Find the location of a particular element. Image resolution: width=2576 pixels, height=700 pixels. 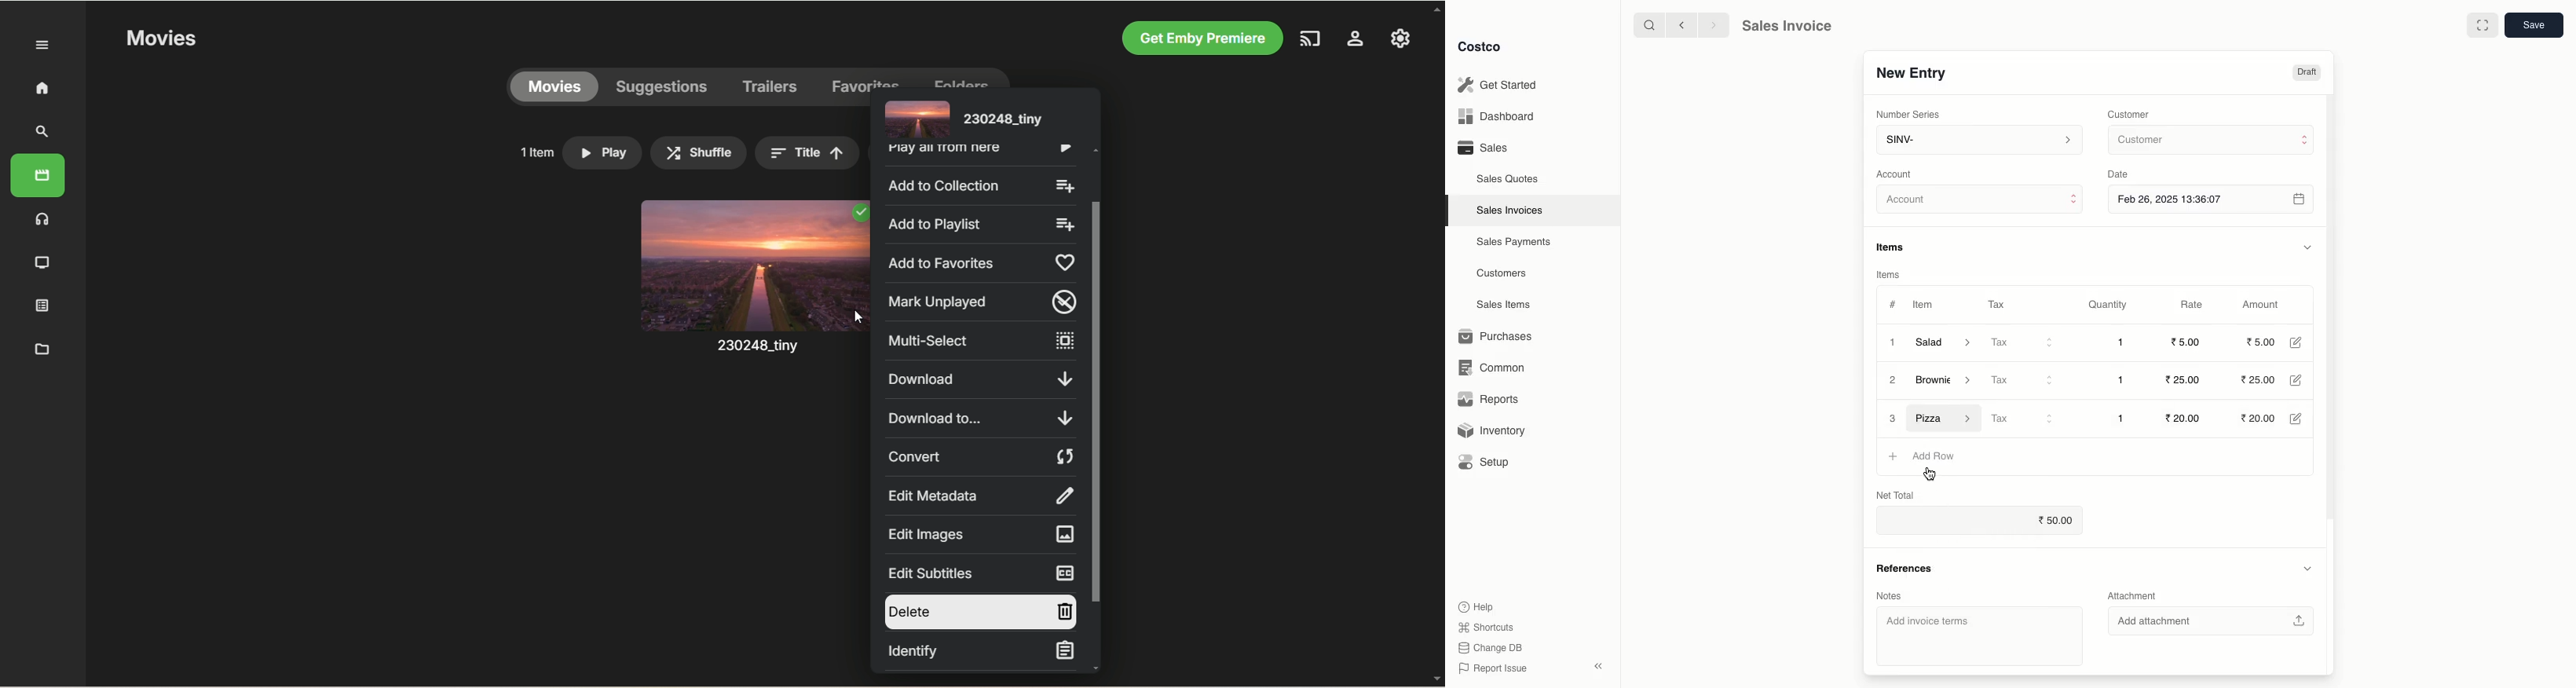

Hide is located at coordinates (2307, 247).